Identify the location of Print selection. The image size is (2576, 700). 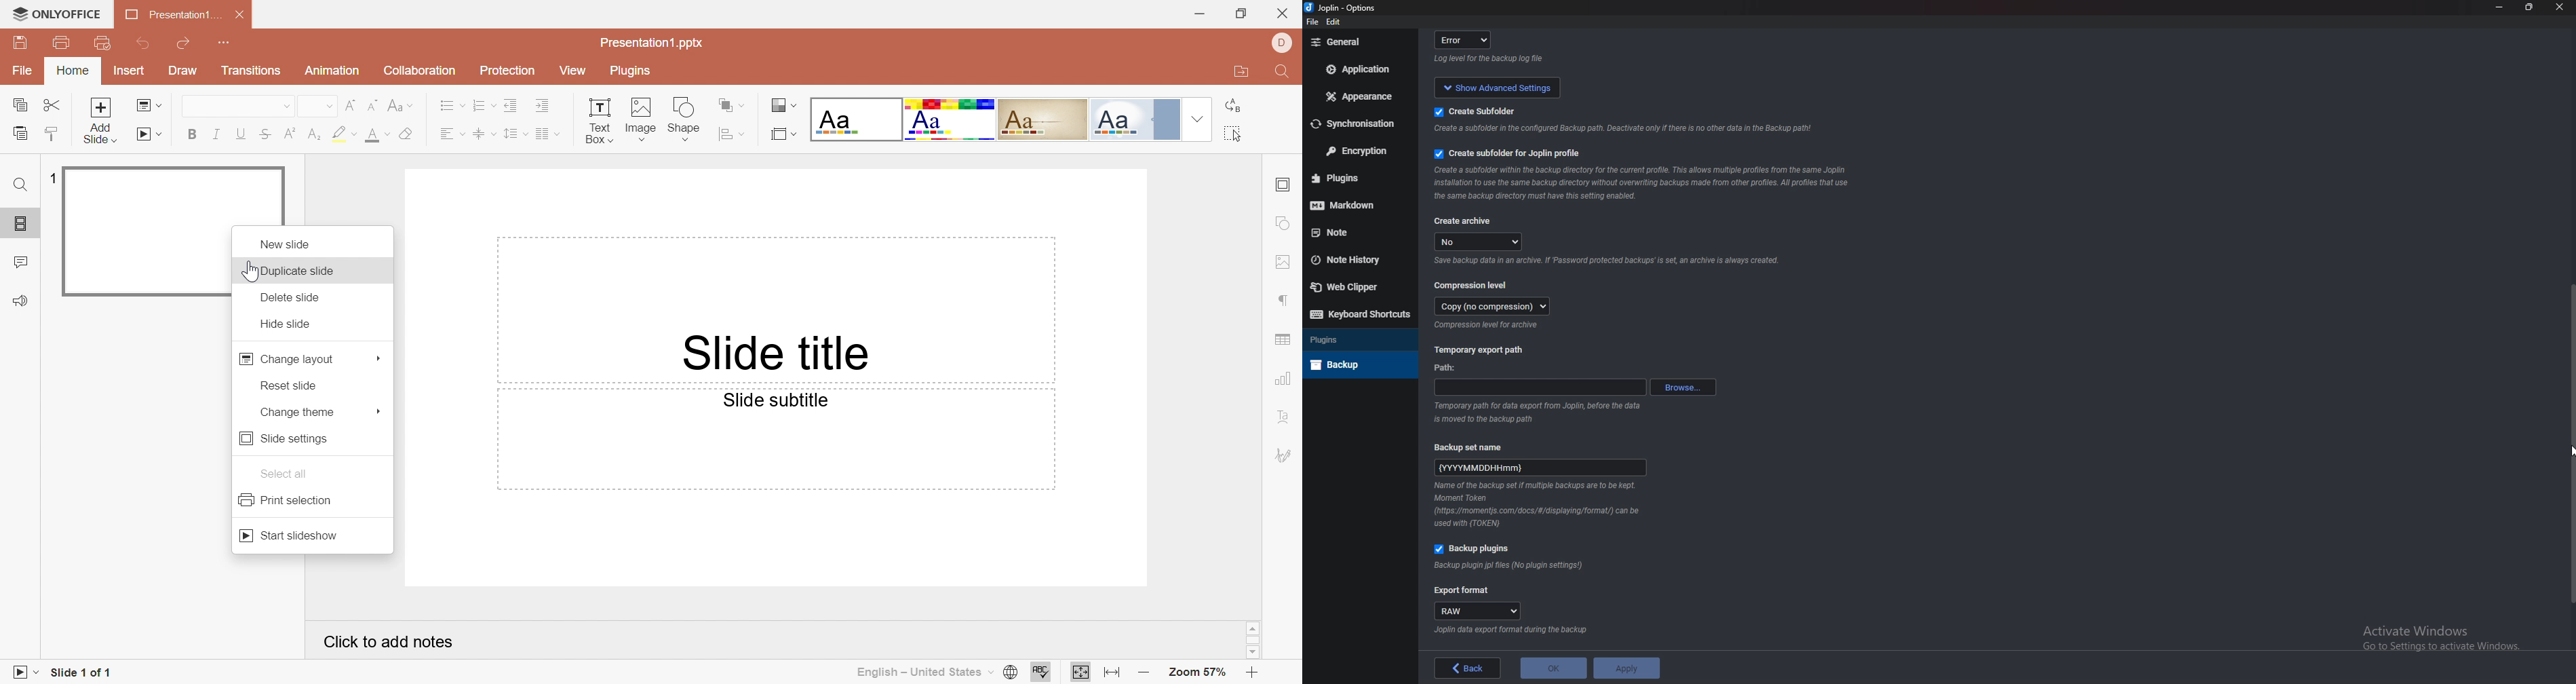
(285, 501).